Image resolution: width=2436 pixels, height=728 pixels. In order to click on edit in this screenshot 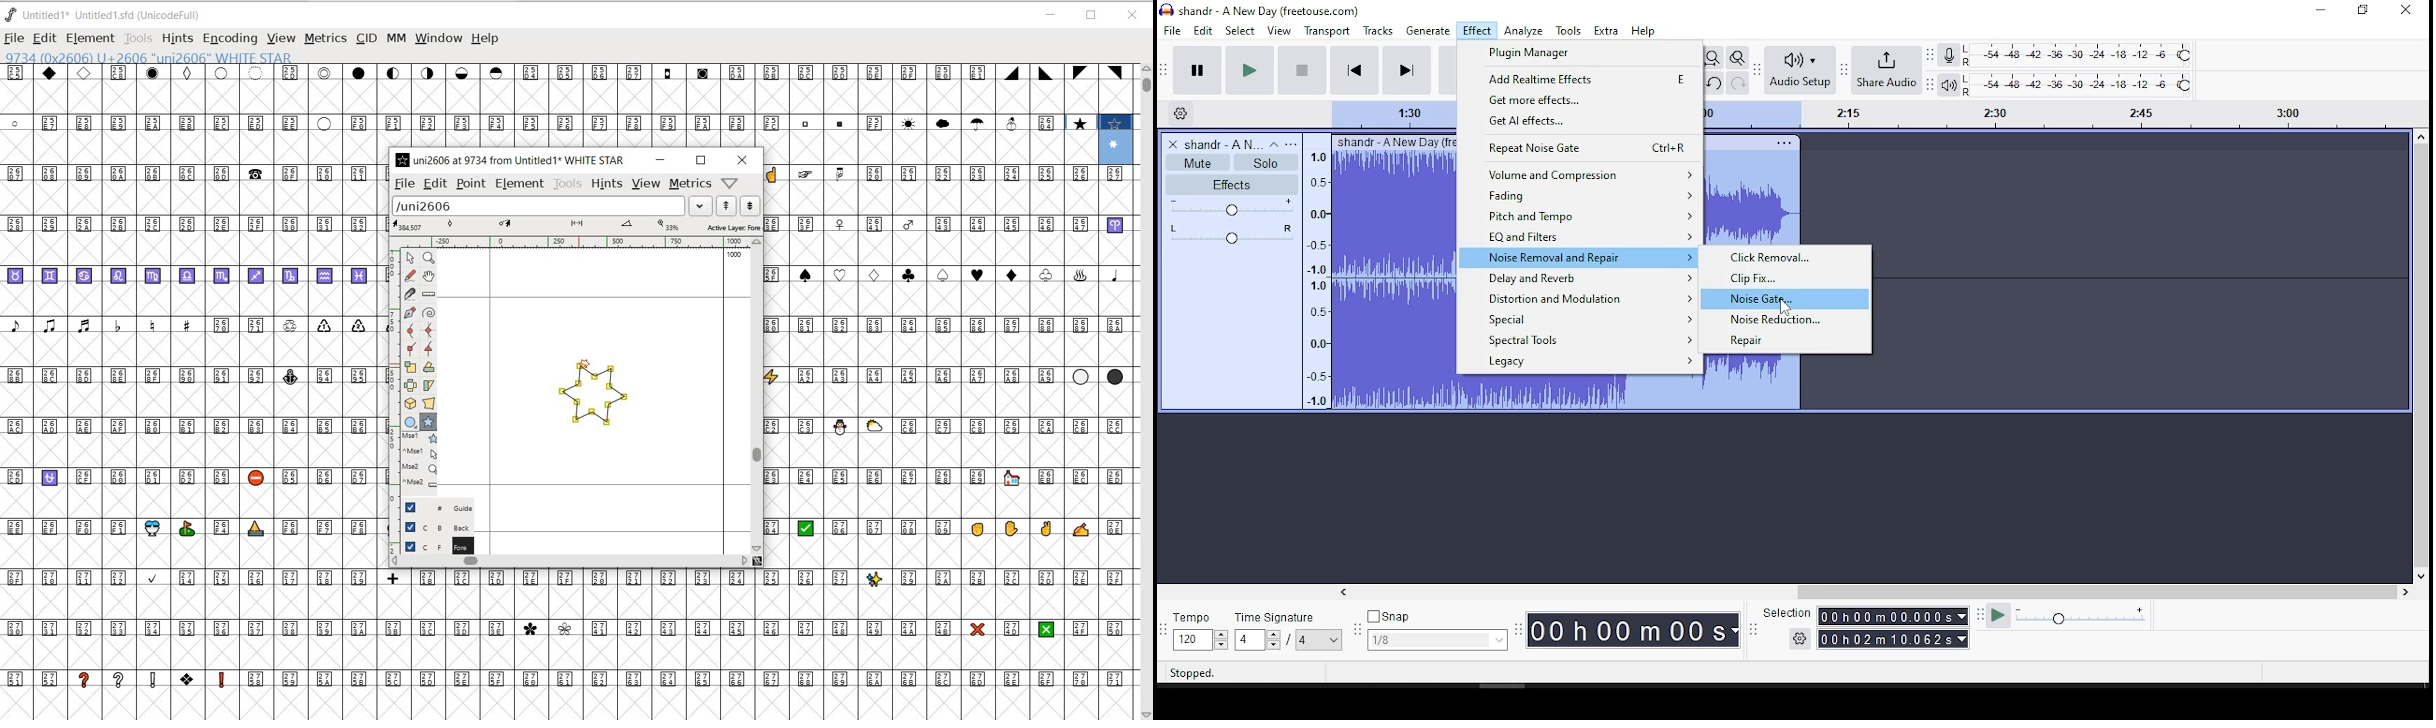, I will do `click(1203, 31)`.